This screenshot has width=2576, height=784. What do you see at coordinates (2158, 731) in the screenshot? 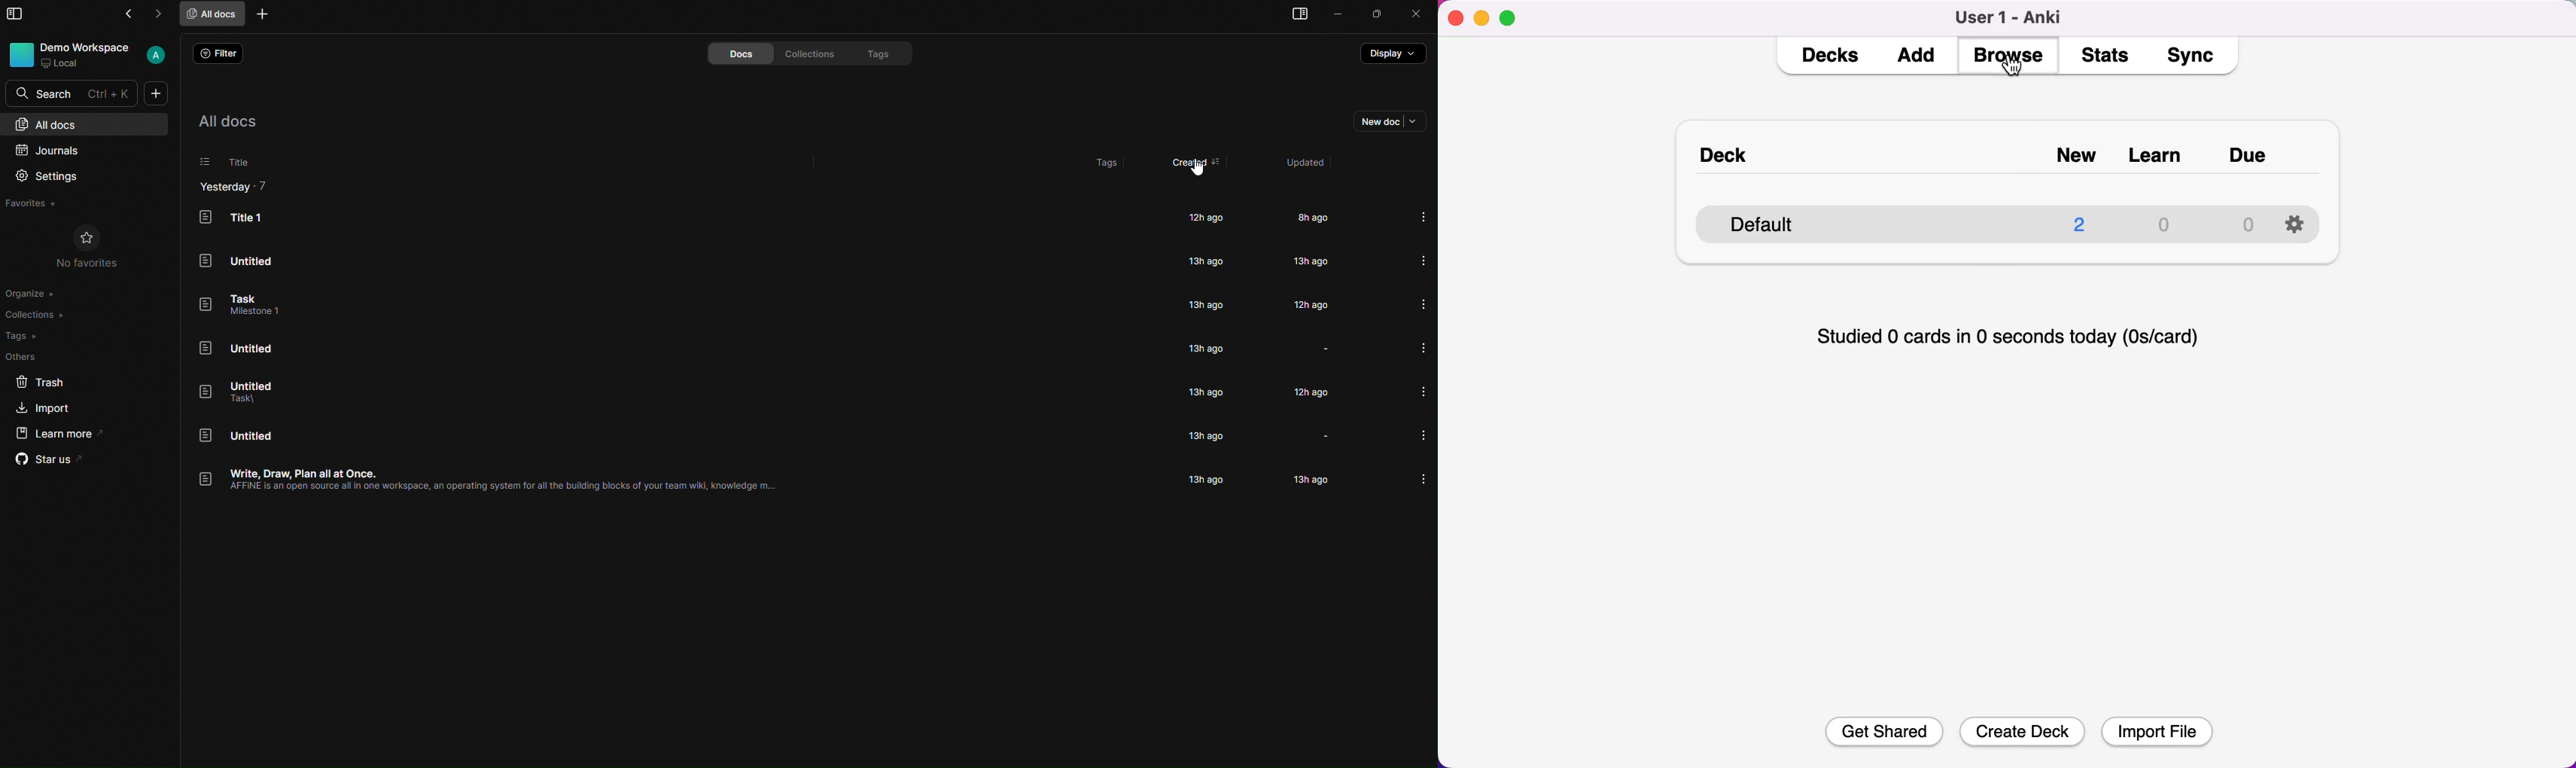
I see `Import File` at bounding box center [2158, 731].